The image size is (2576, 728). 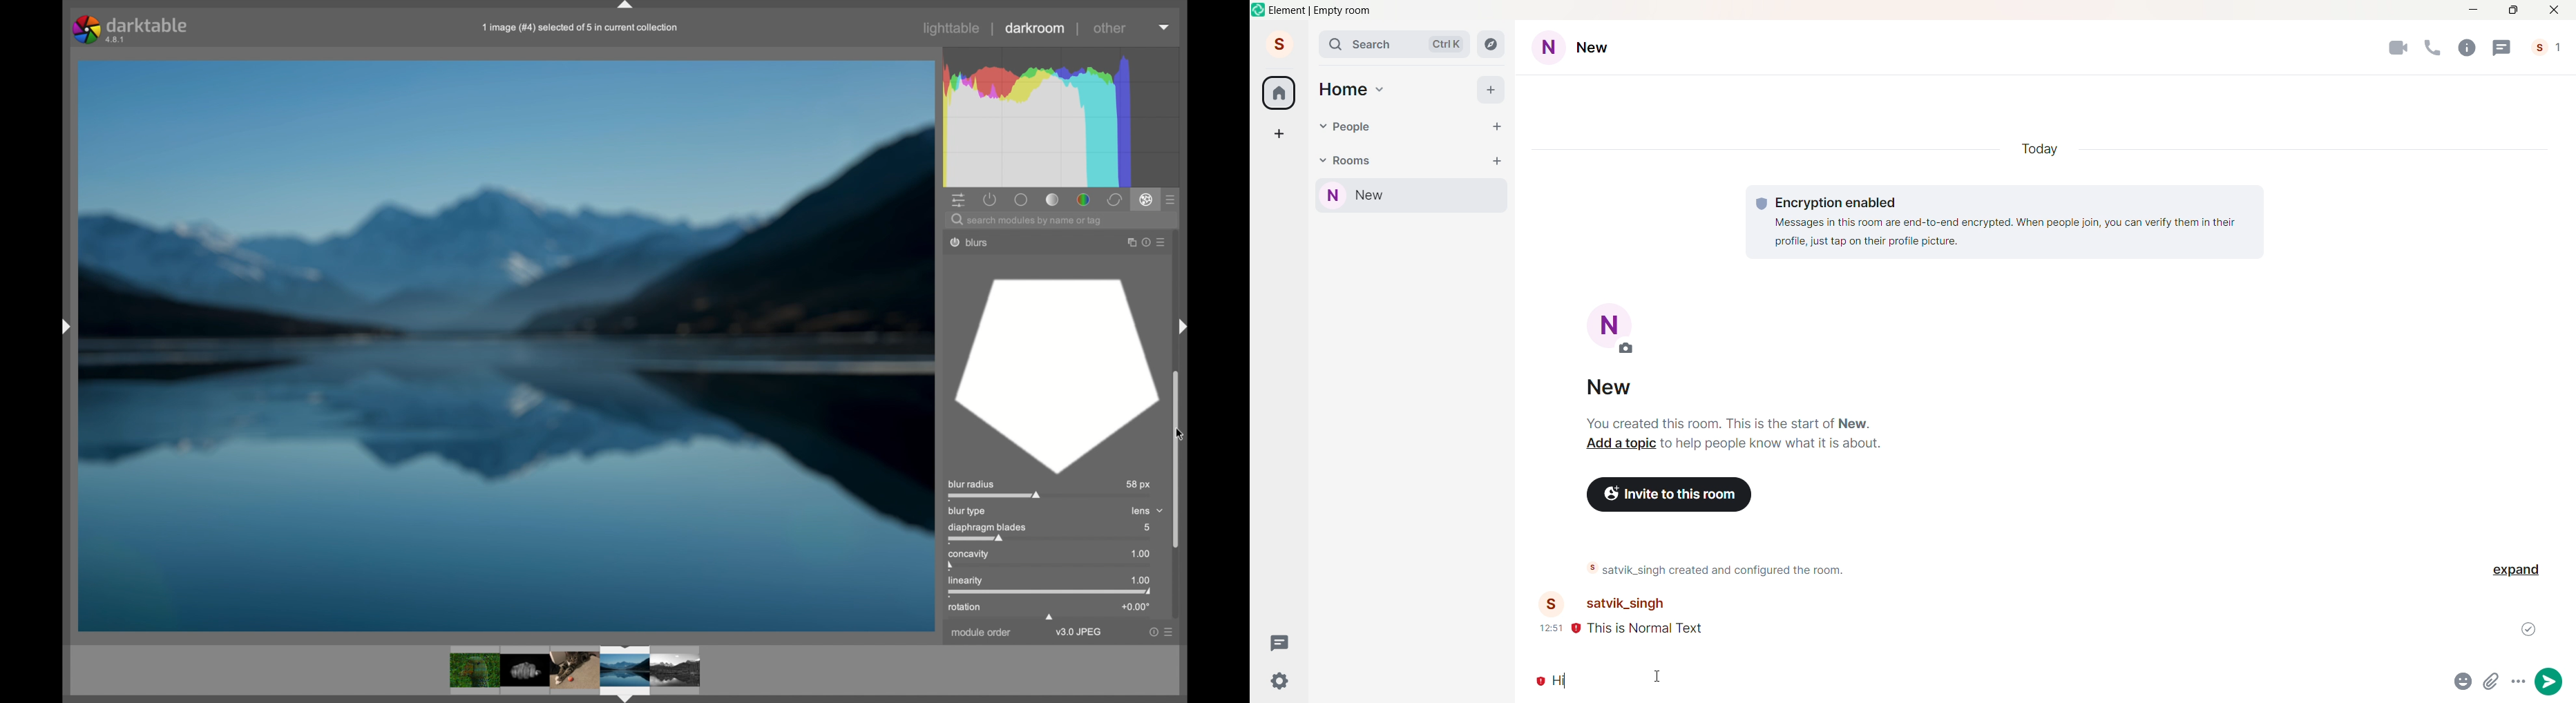 What do you see at coordinates (2530, 628) in the screenshot?
I see `Message sent` at bounding box center [2530, 628].